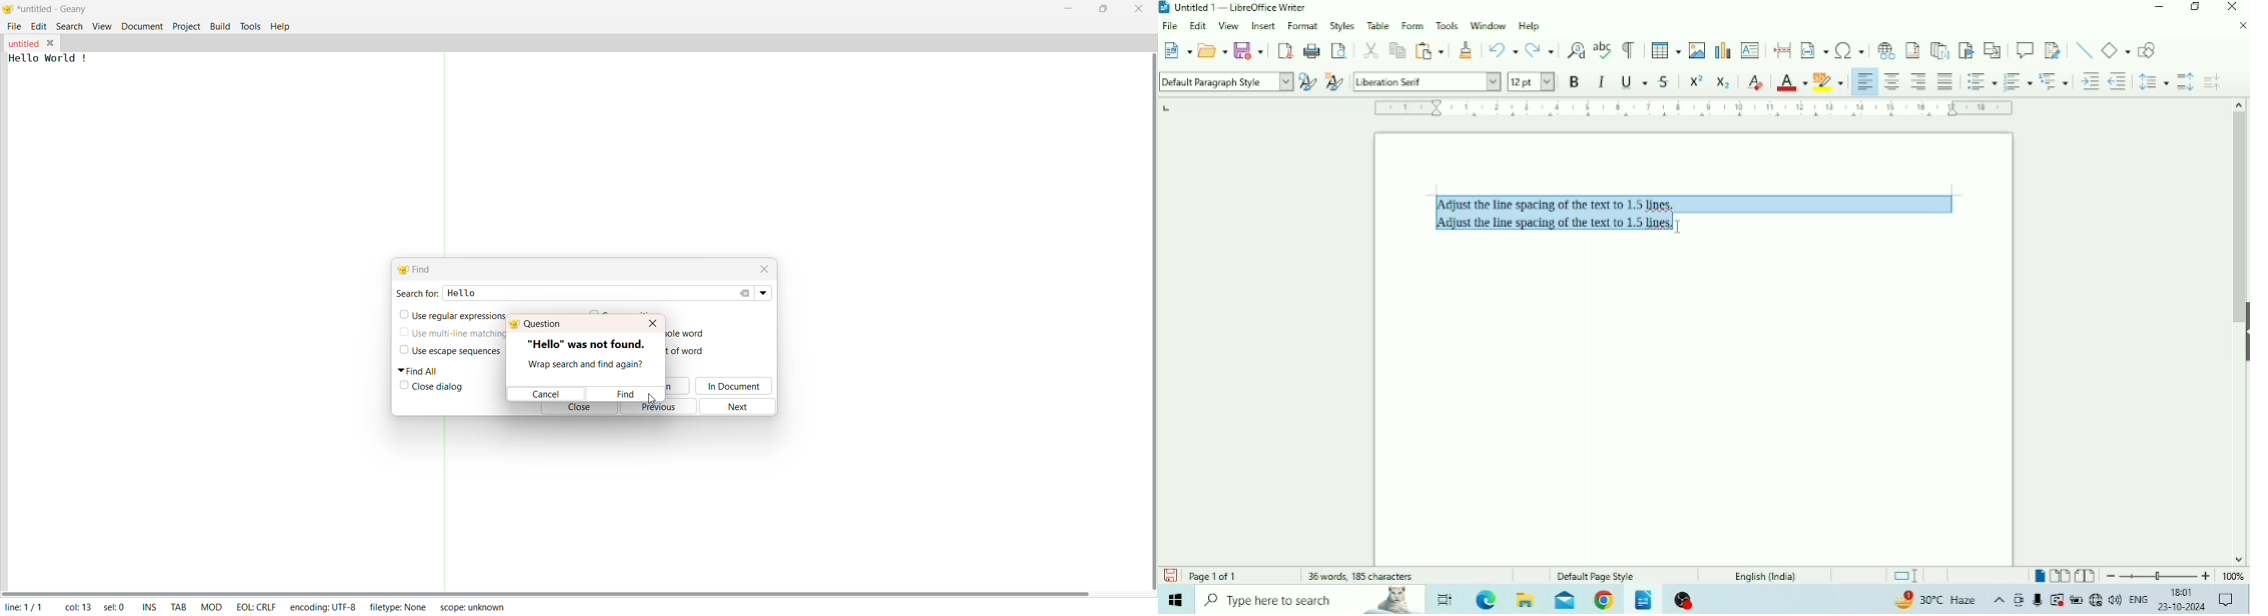  I want to click on Select Outline Format, so click(2054, 81).